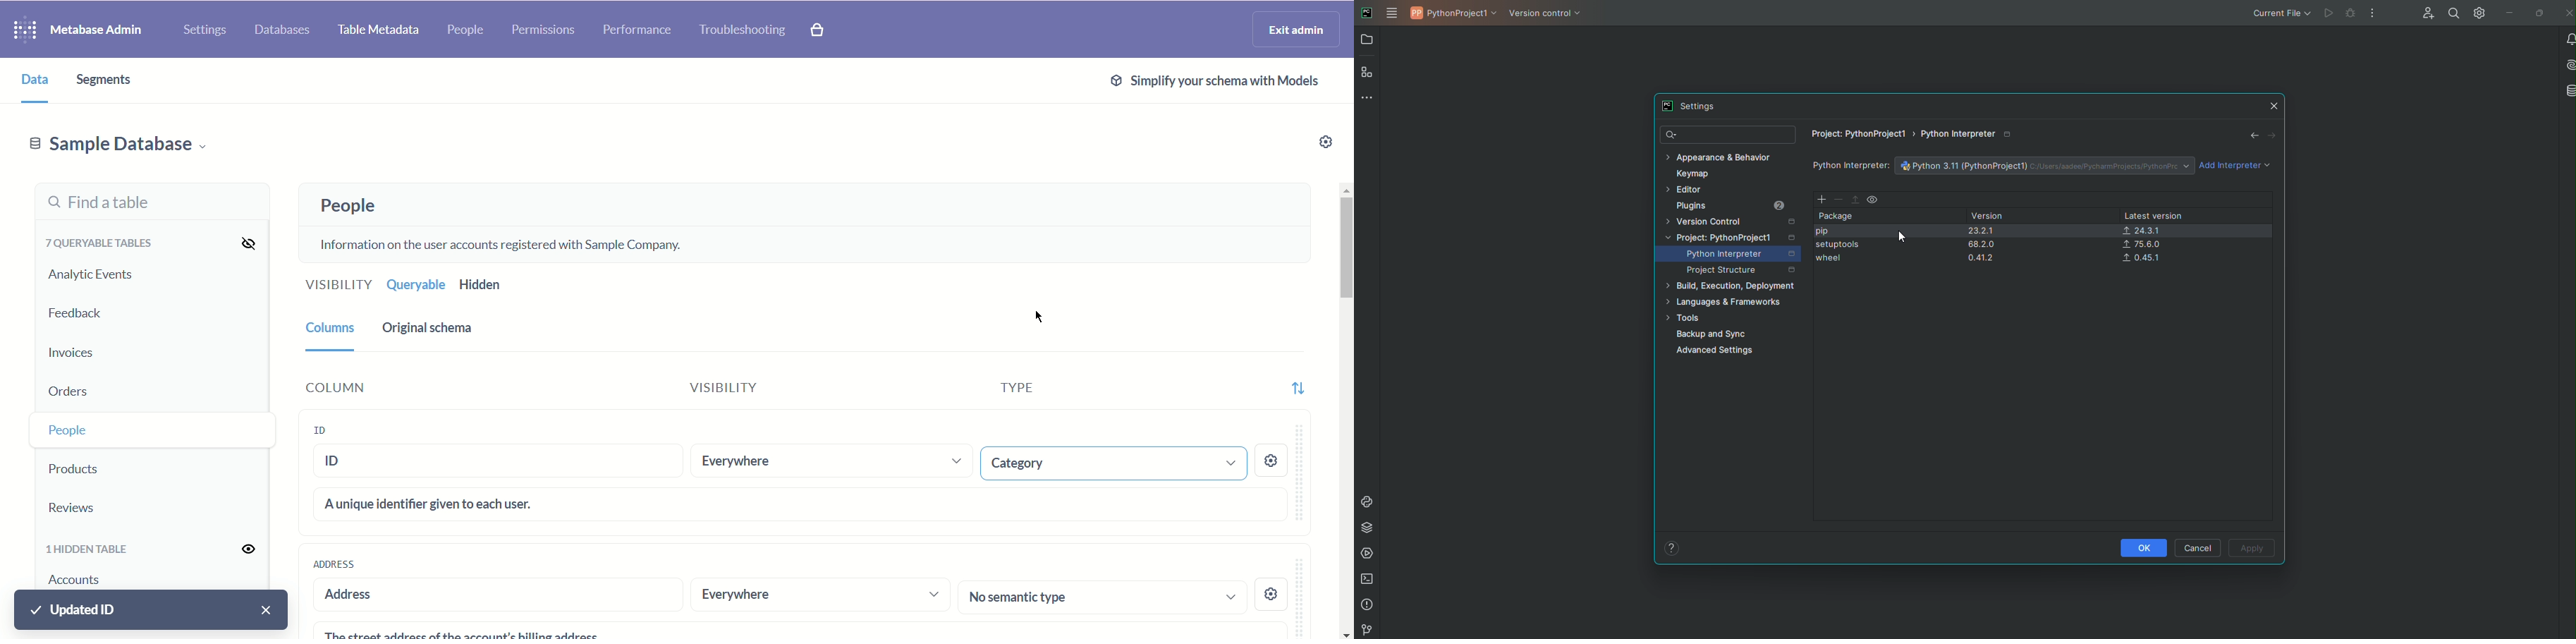 This screenshot has width=2576, height=644. I want to click on Sample database, so click(118, 143).